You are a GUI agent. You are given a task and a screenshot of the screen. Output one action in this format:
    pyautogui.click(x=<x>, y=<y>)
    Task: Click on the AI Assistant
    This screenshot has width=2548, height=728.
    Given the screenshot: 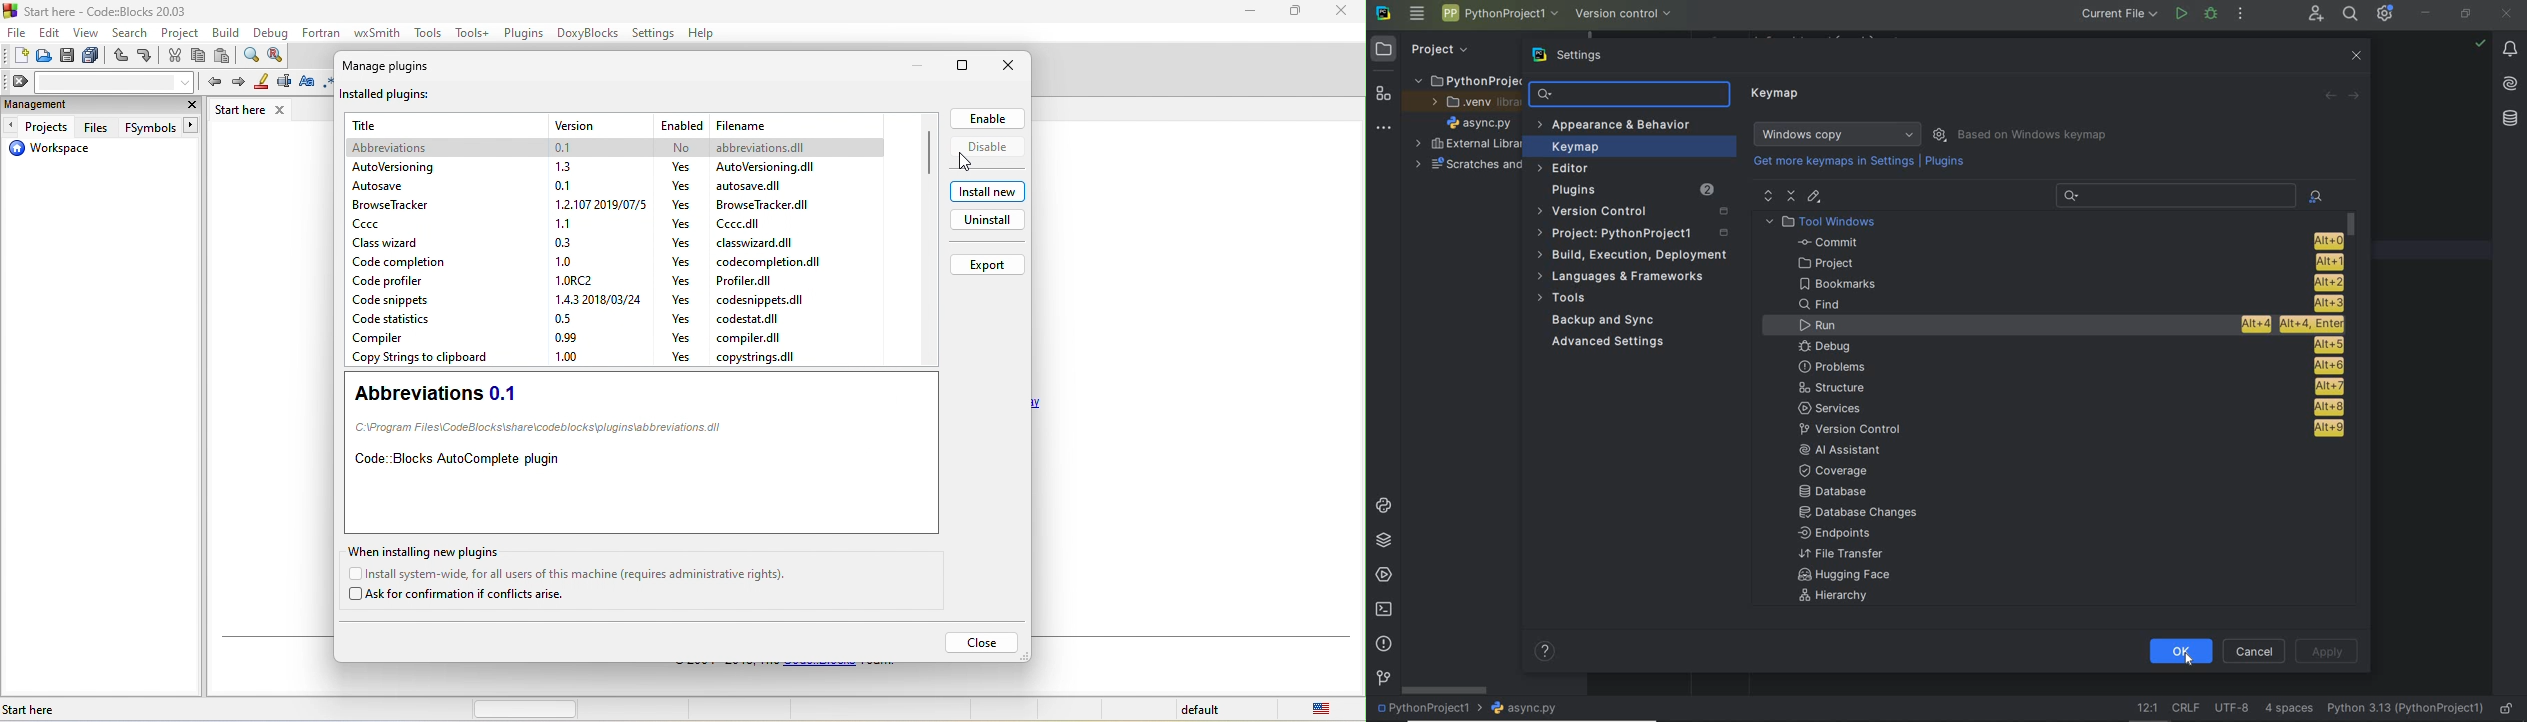 What is the action you would take?
    pyautogui.click(x=2512, y=85)
    